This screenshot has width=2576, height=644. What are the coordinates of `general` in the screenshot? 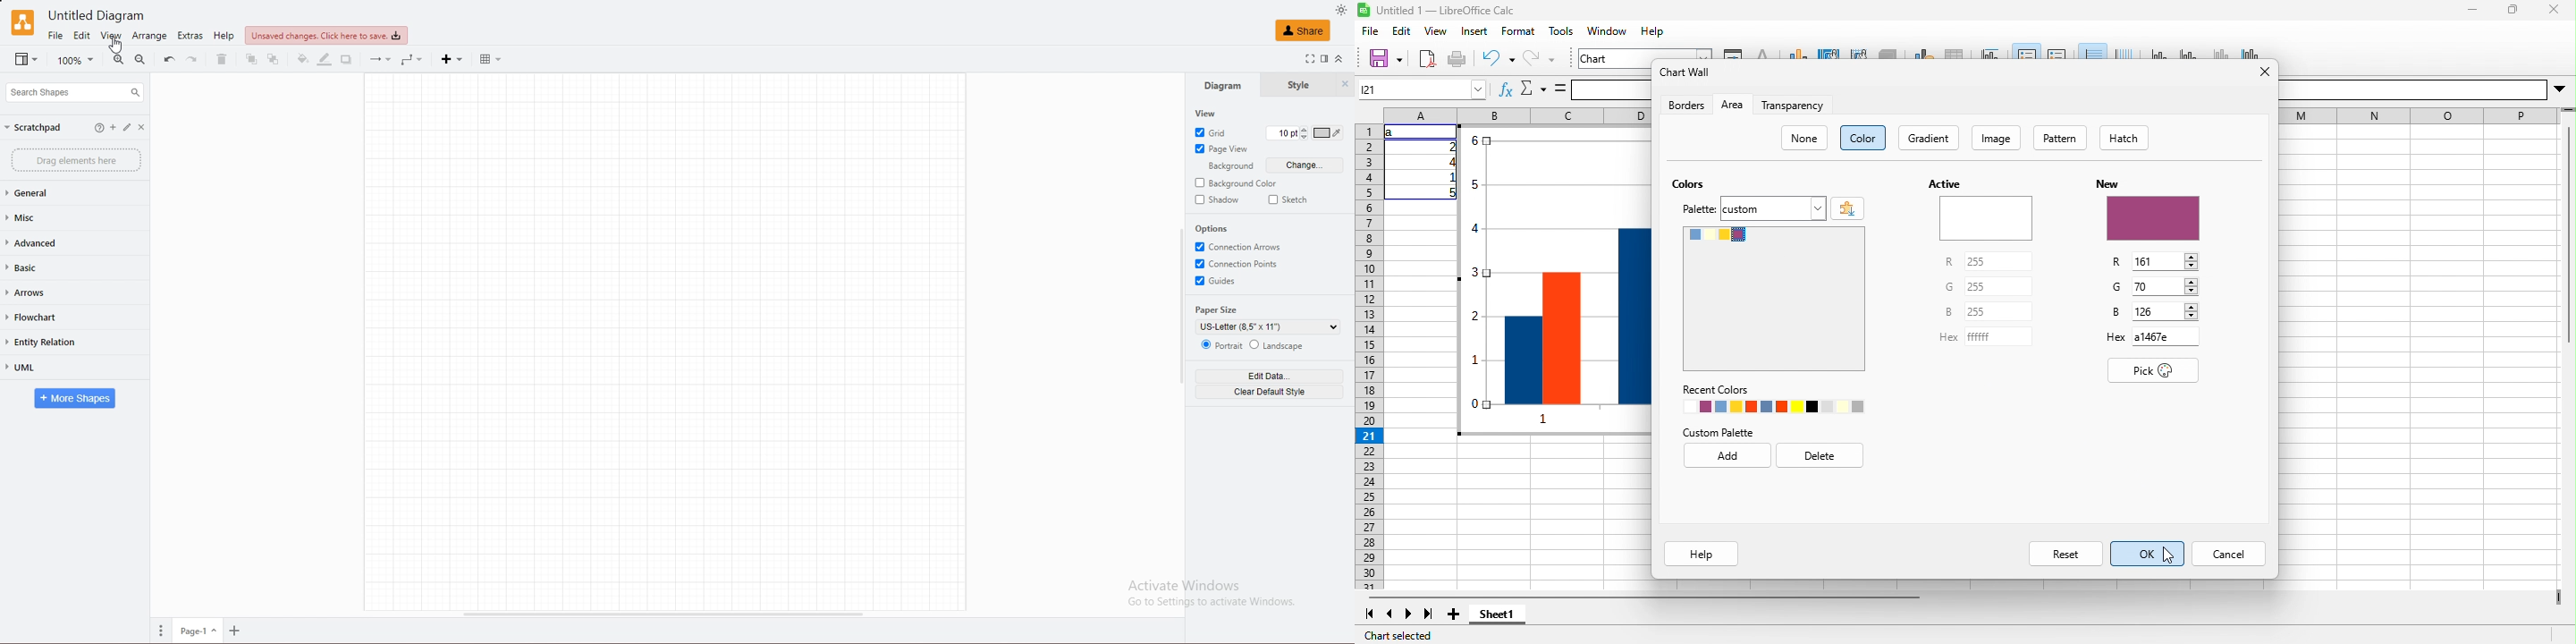 It's located at (44, 193).